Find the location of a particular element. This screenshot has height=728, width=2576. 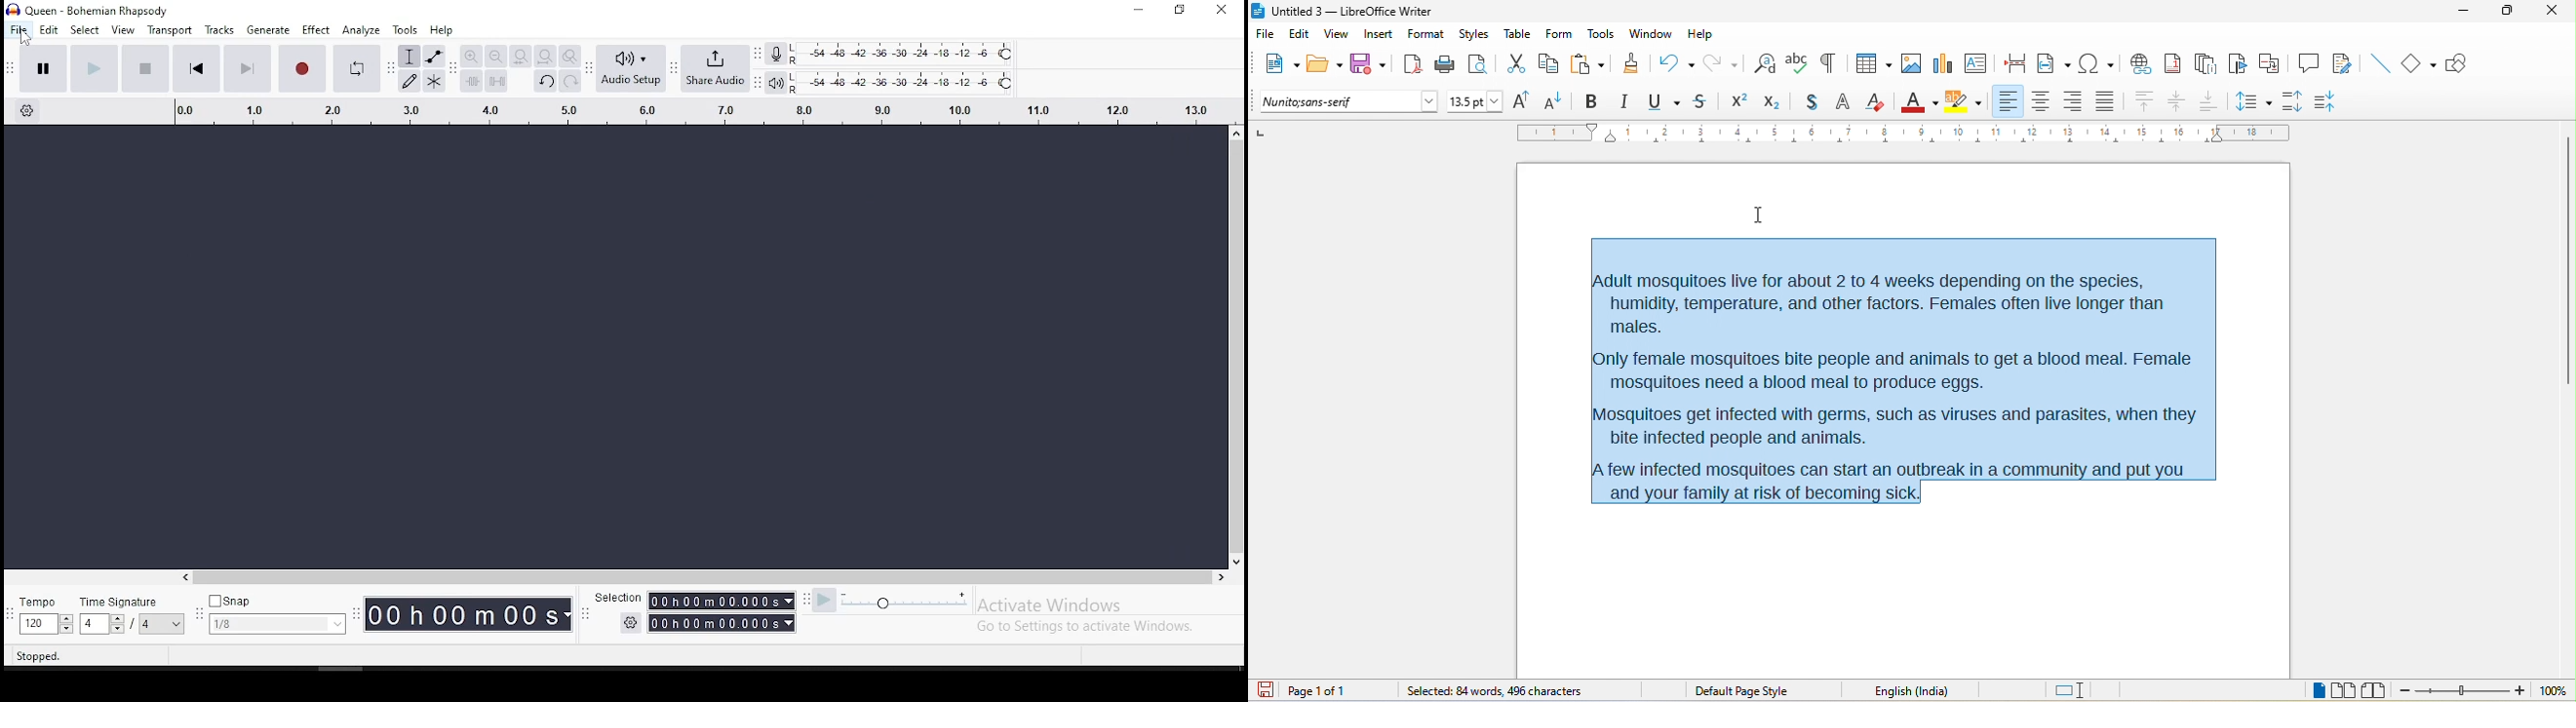

envelope tool is located at coordinates (434, 57).